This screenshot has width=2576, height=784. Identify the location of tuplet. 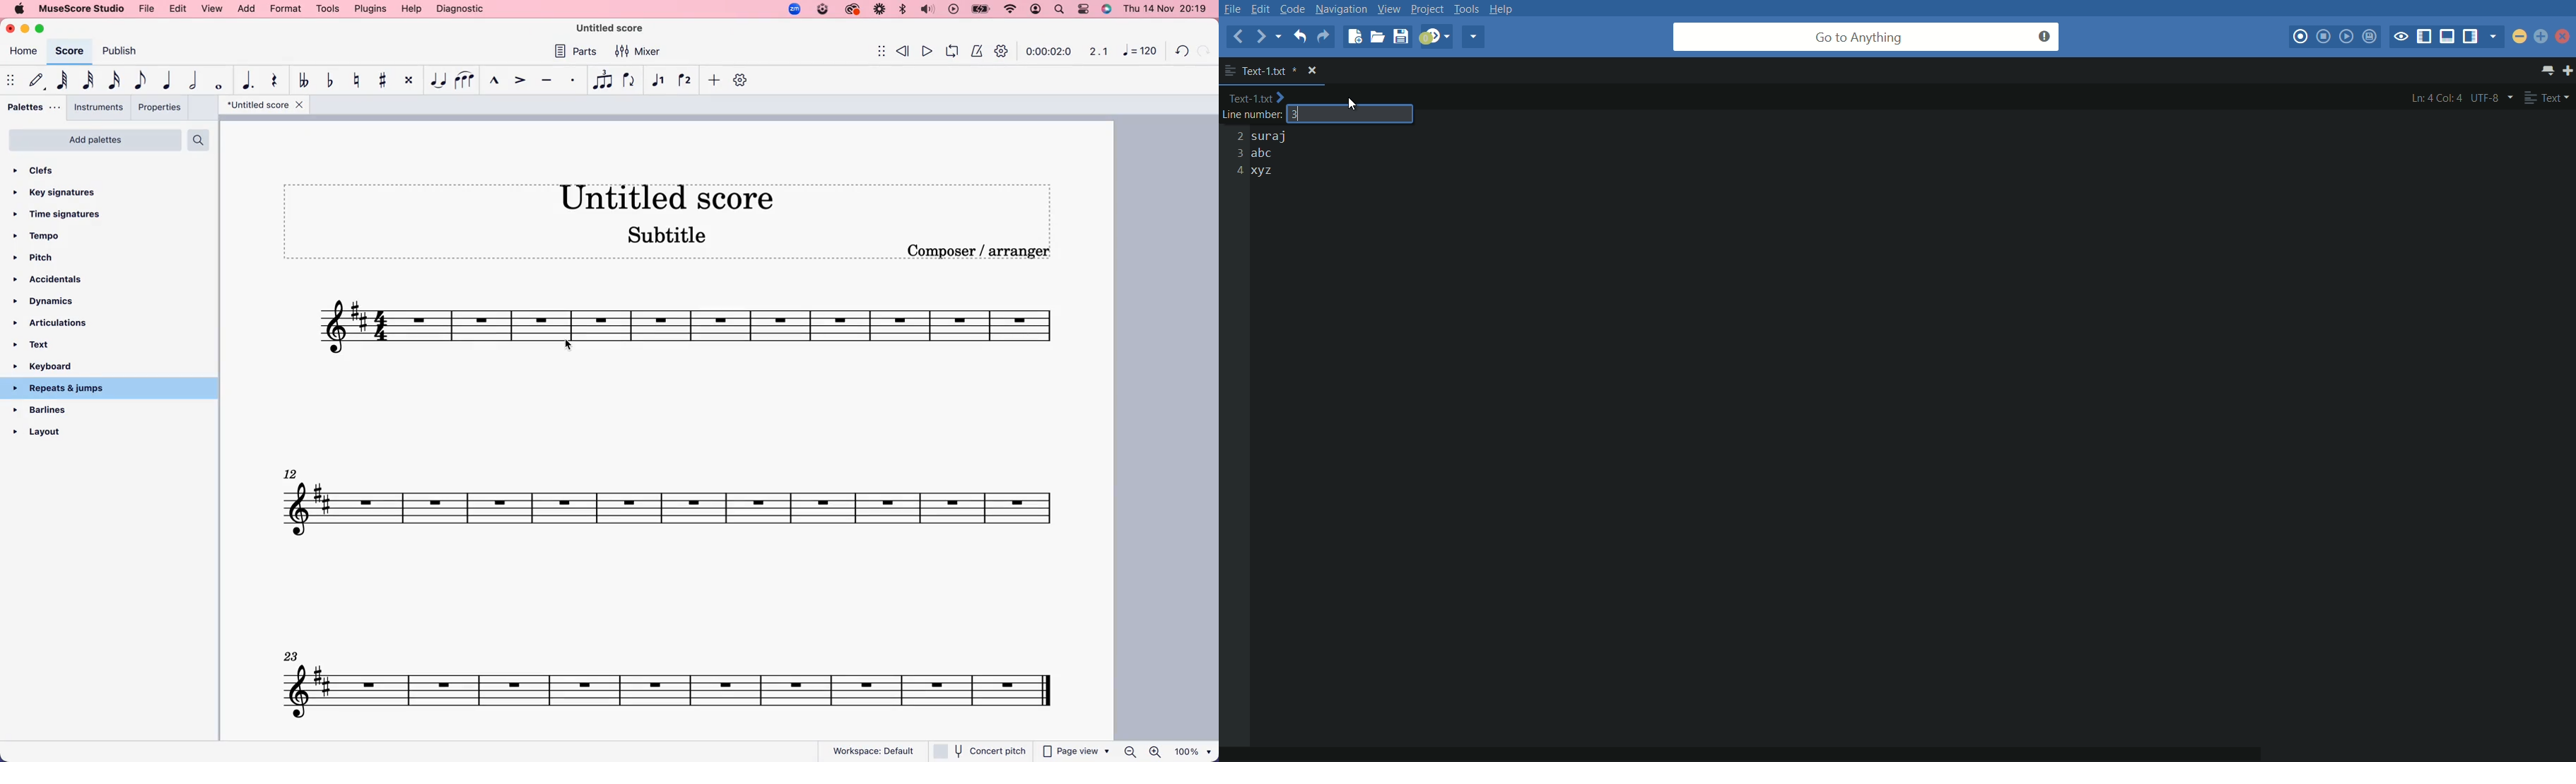
(603, 80).